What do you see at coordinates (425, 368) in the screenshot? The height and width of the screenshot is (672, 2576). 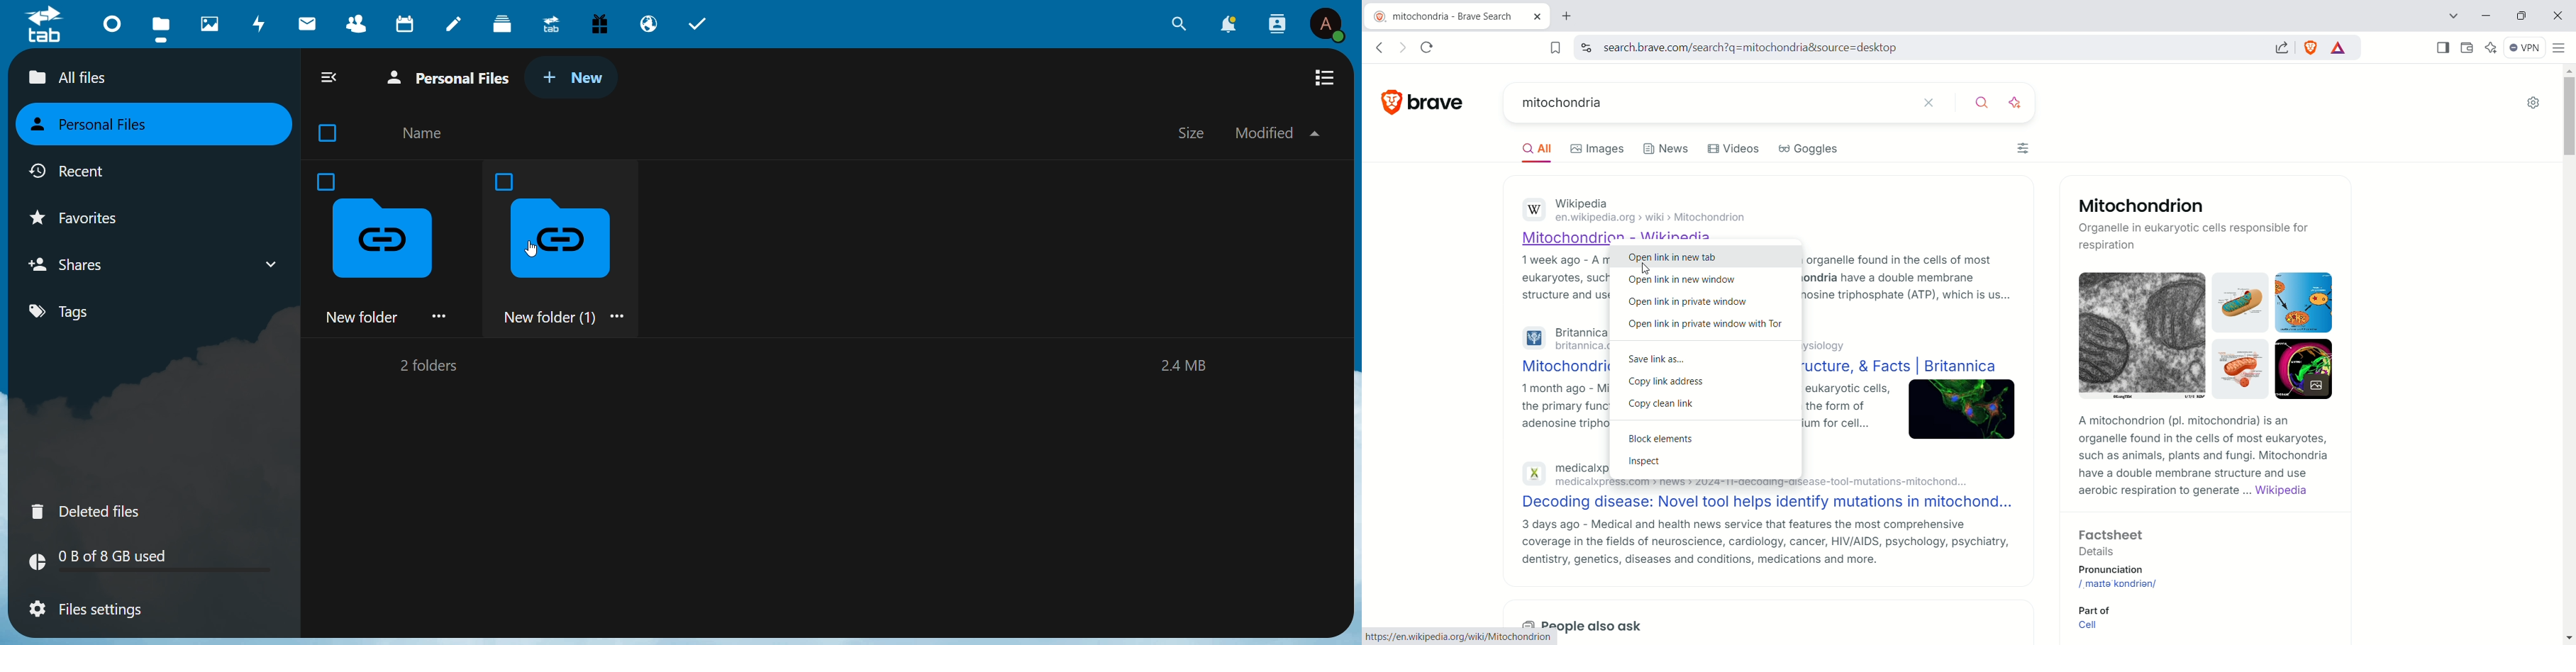 I see `2 folder` at bounding box center [425, 368].